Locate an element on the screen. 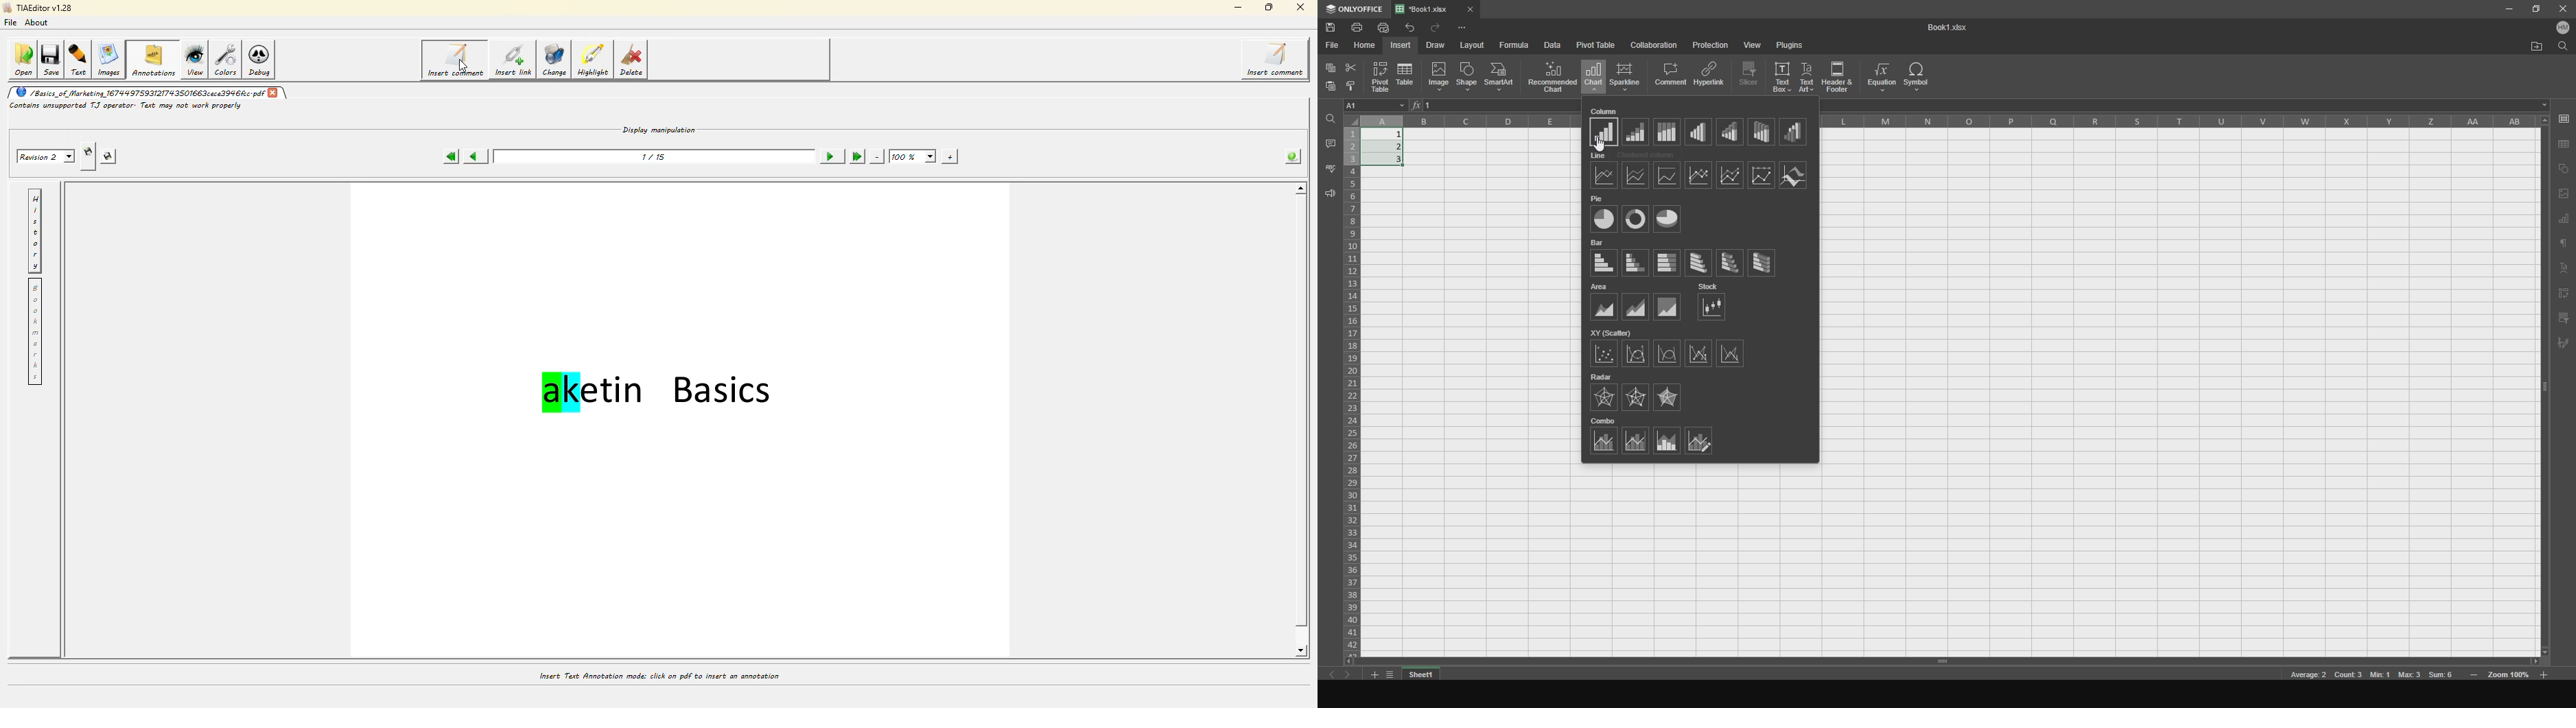 The height and width of the screenshot is (728, 2576). save as is located at coordinates (2565, 144).